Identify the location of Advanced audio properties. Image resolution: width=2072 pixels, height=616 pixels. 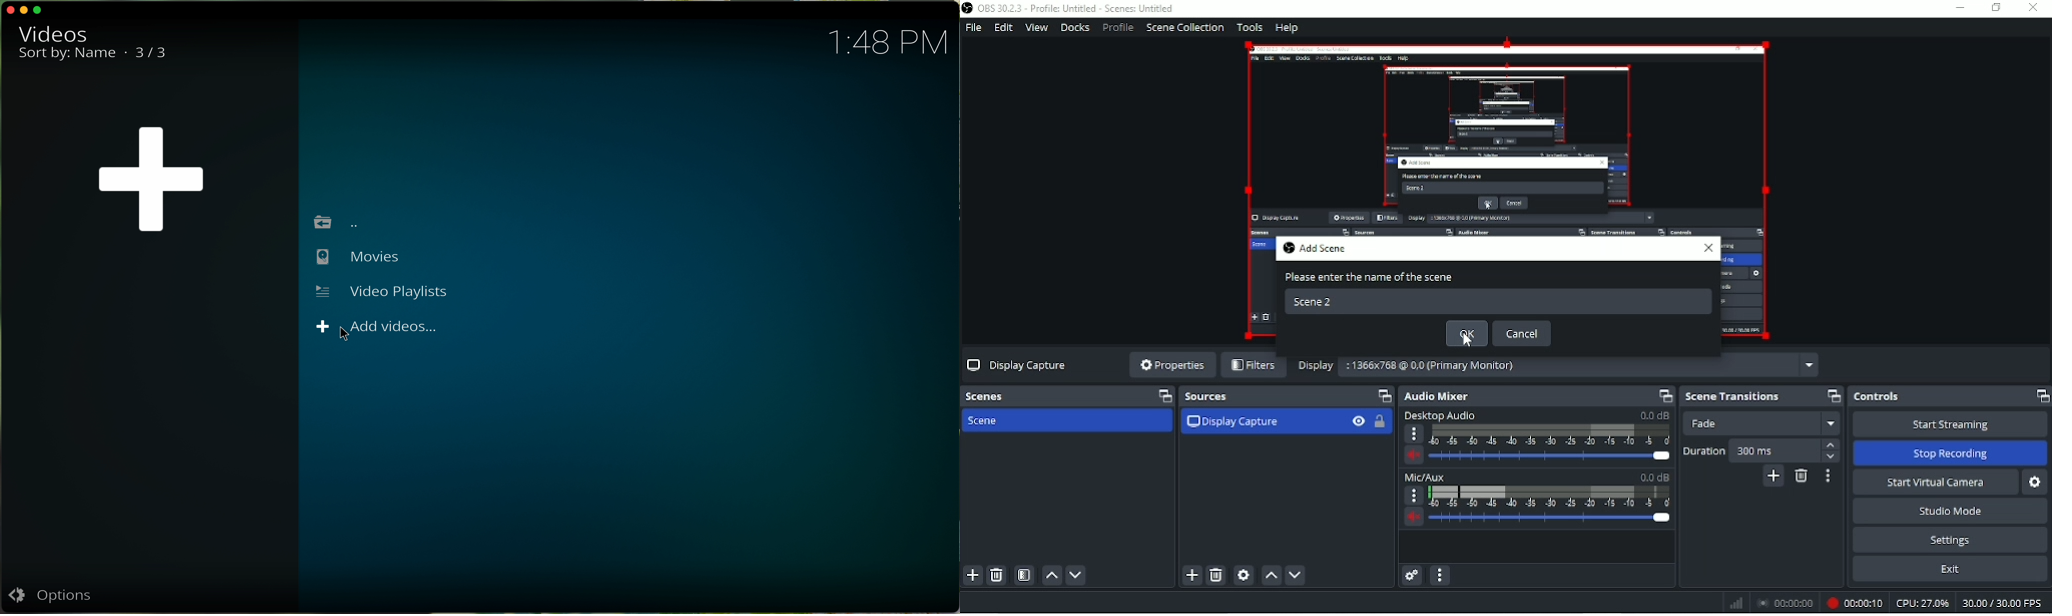
(1412, 576).